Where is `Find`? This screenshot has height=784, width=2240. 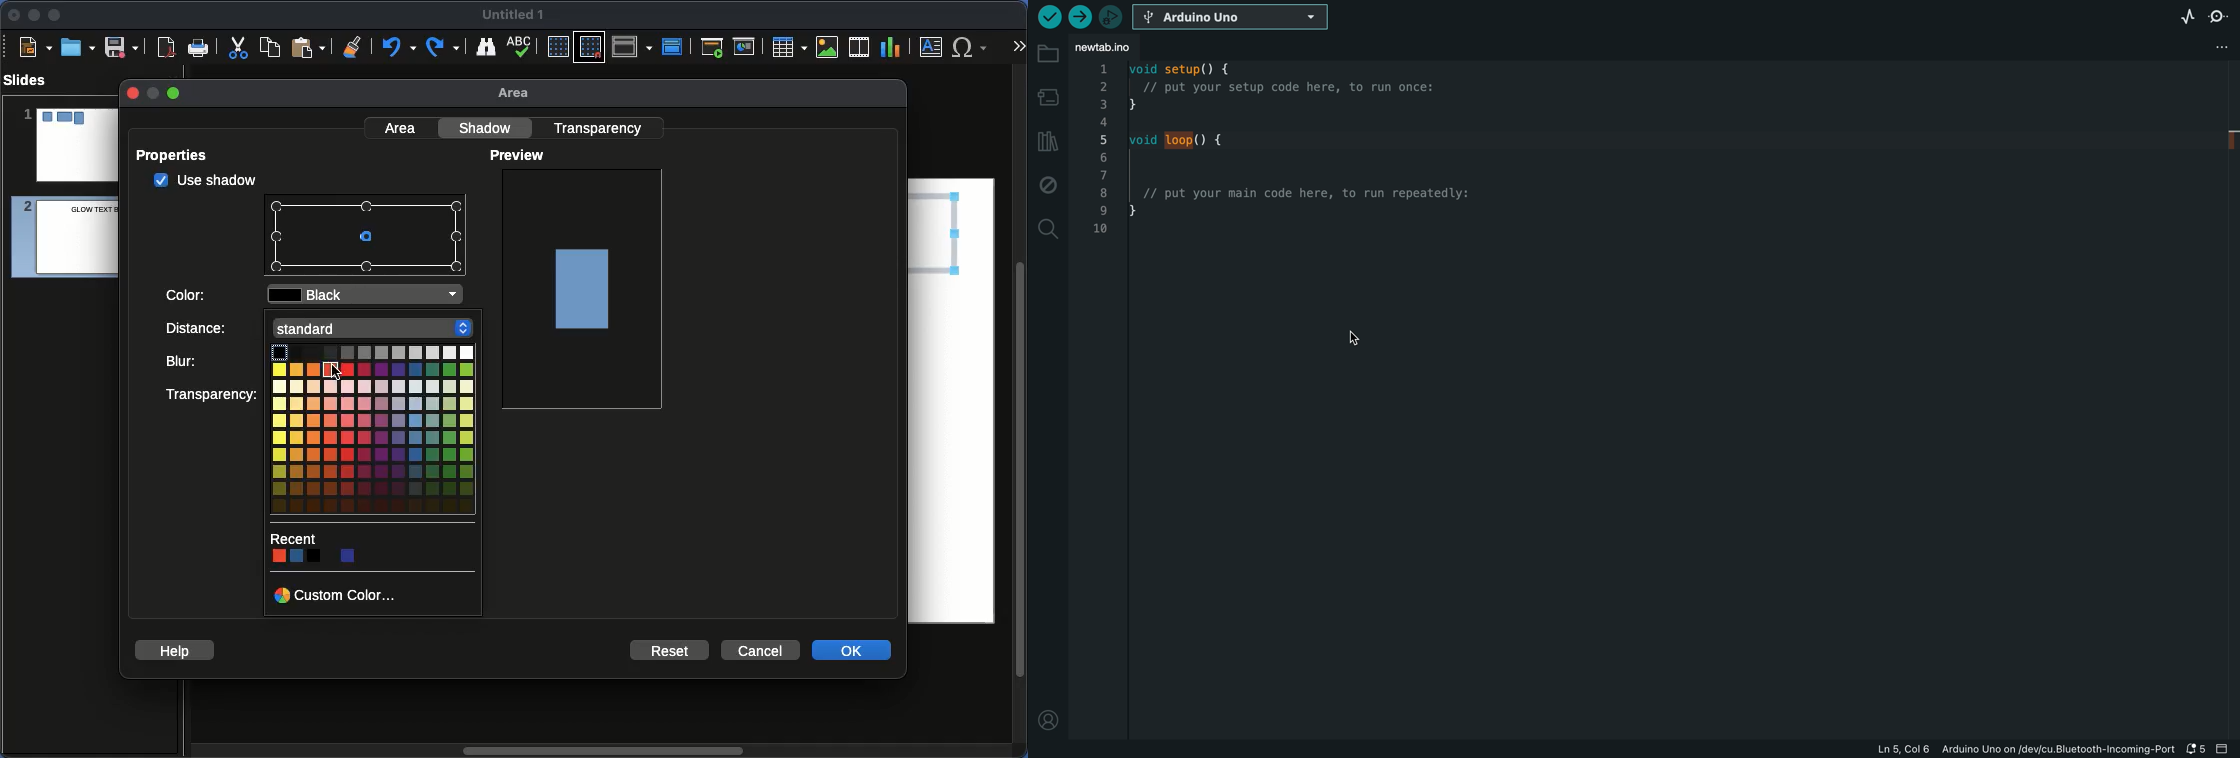
Find is located at coordinates (485, 46).